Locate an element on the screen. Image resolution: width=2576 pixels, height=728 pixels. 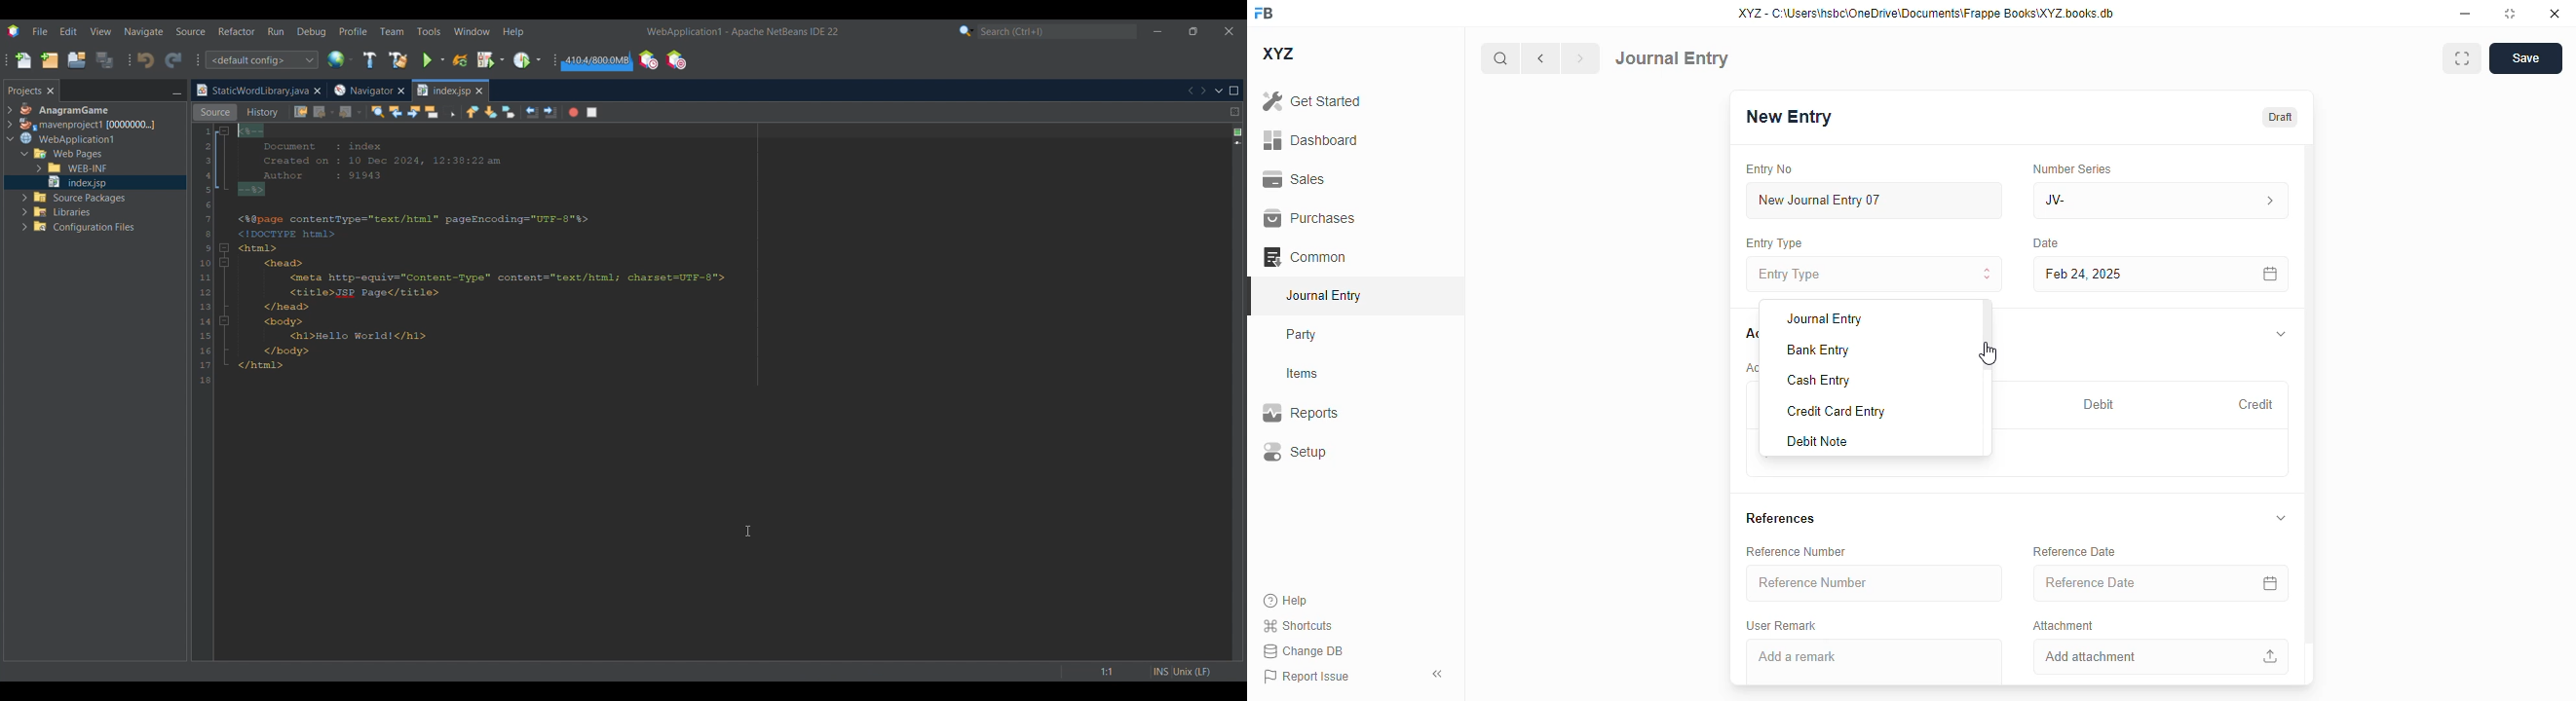
reports is located at coordinates (1301, 412).